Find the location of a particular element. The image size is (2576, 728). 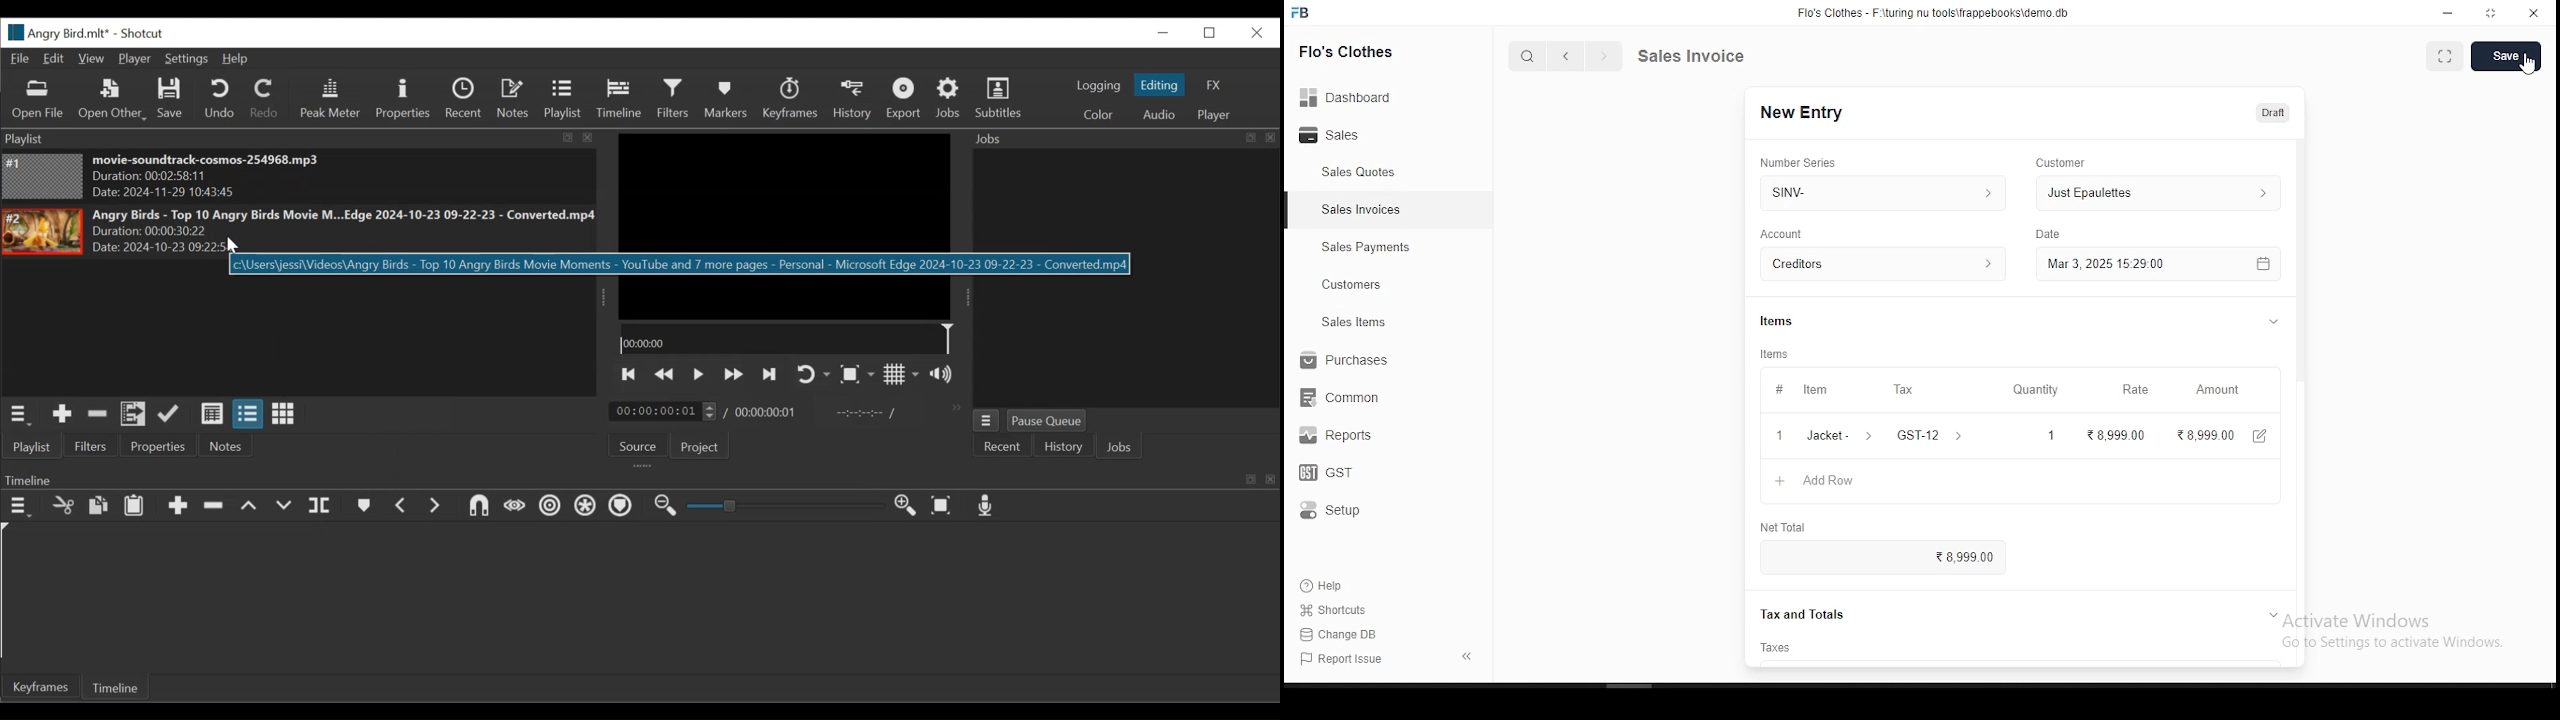

Previous marker is located at coordinates (401, 505).